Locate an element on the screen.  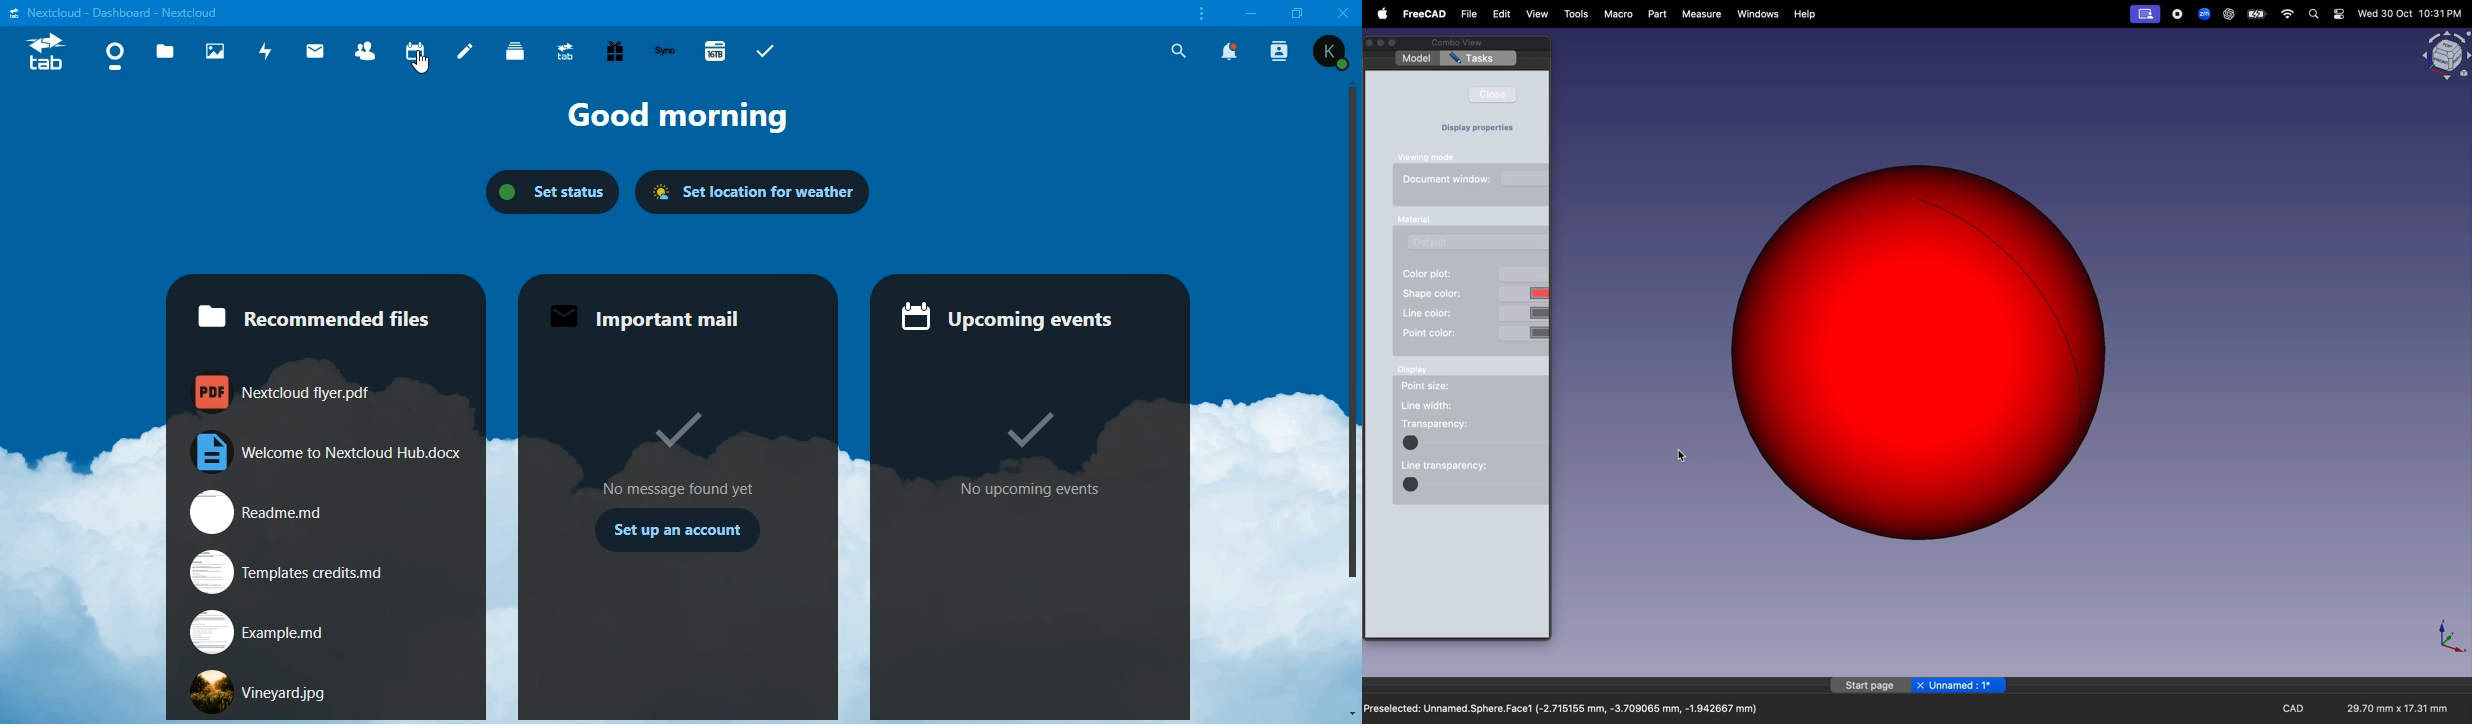
manual is located at coordinates (1416, 219).